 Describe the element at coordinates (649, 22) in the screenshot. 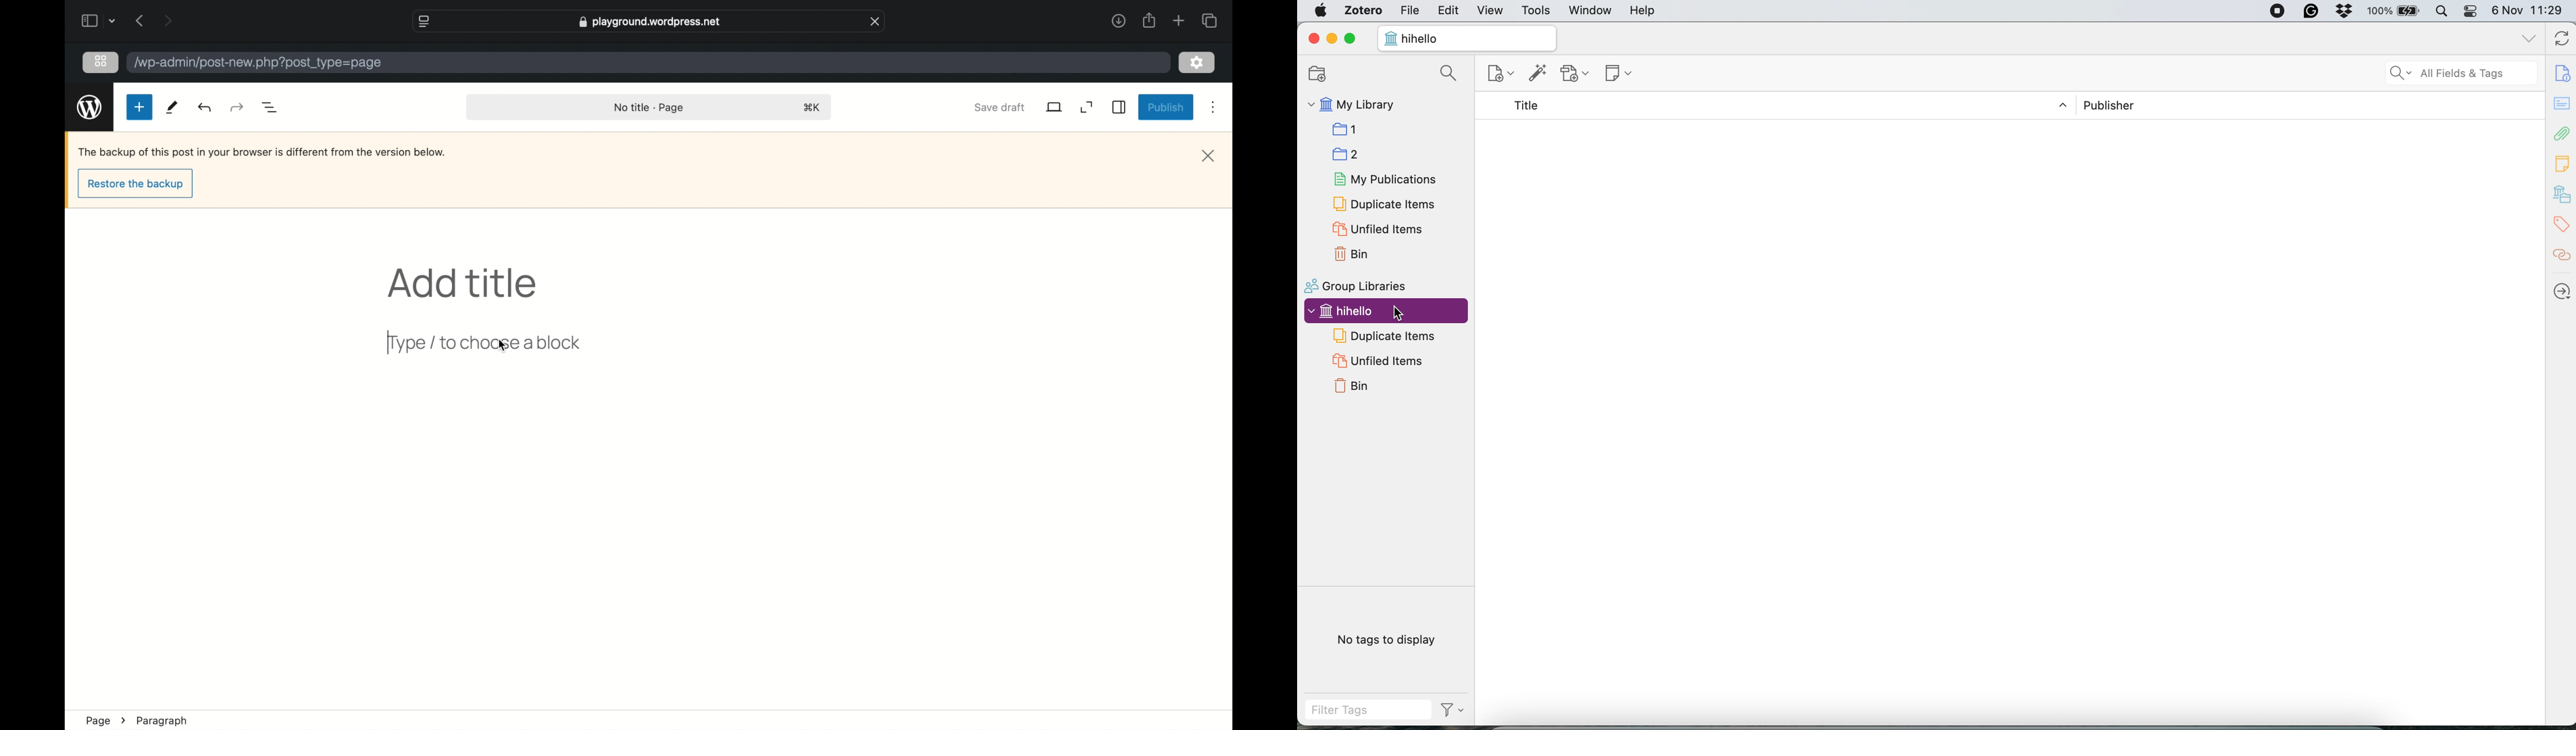

I see `web address` at that location.